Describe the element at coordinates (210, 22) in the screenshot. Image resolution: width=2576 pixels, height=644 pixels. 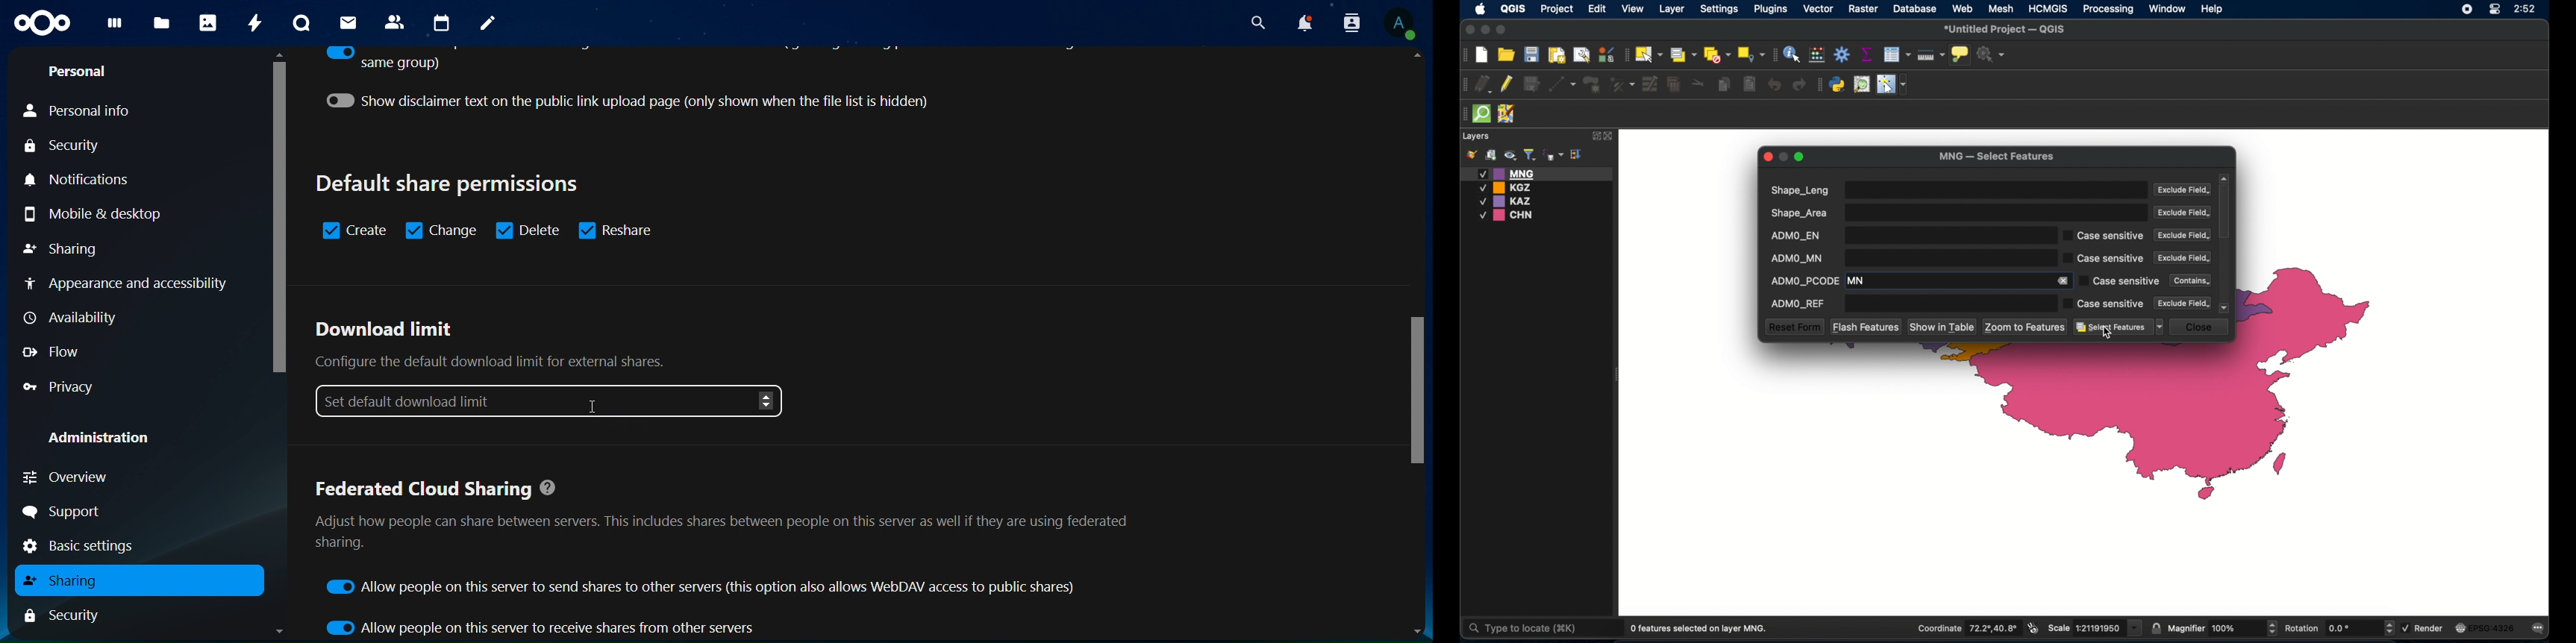
I see `photos` at that location.